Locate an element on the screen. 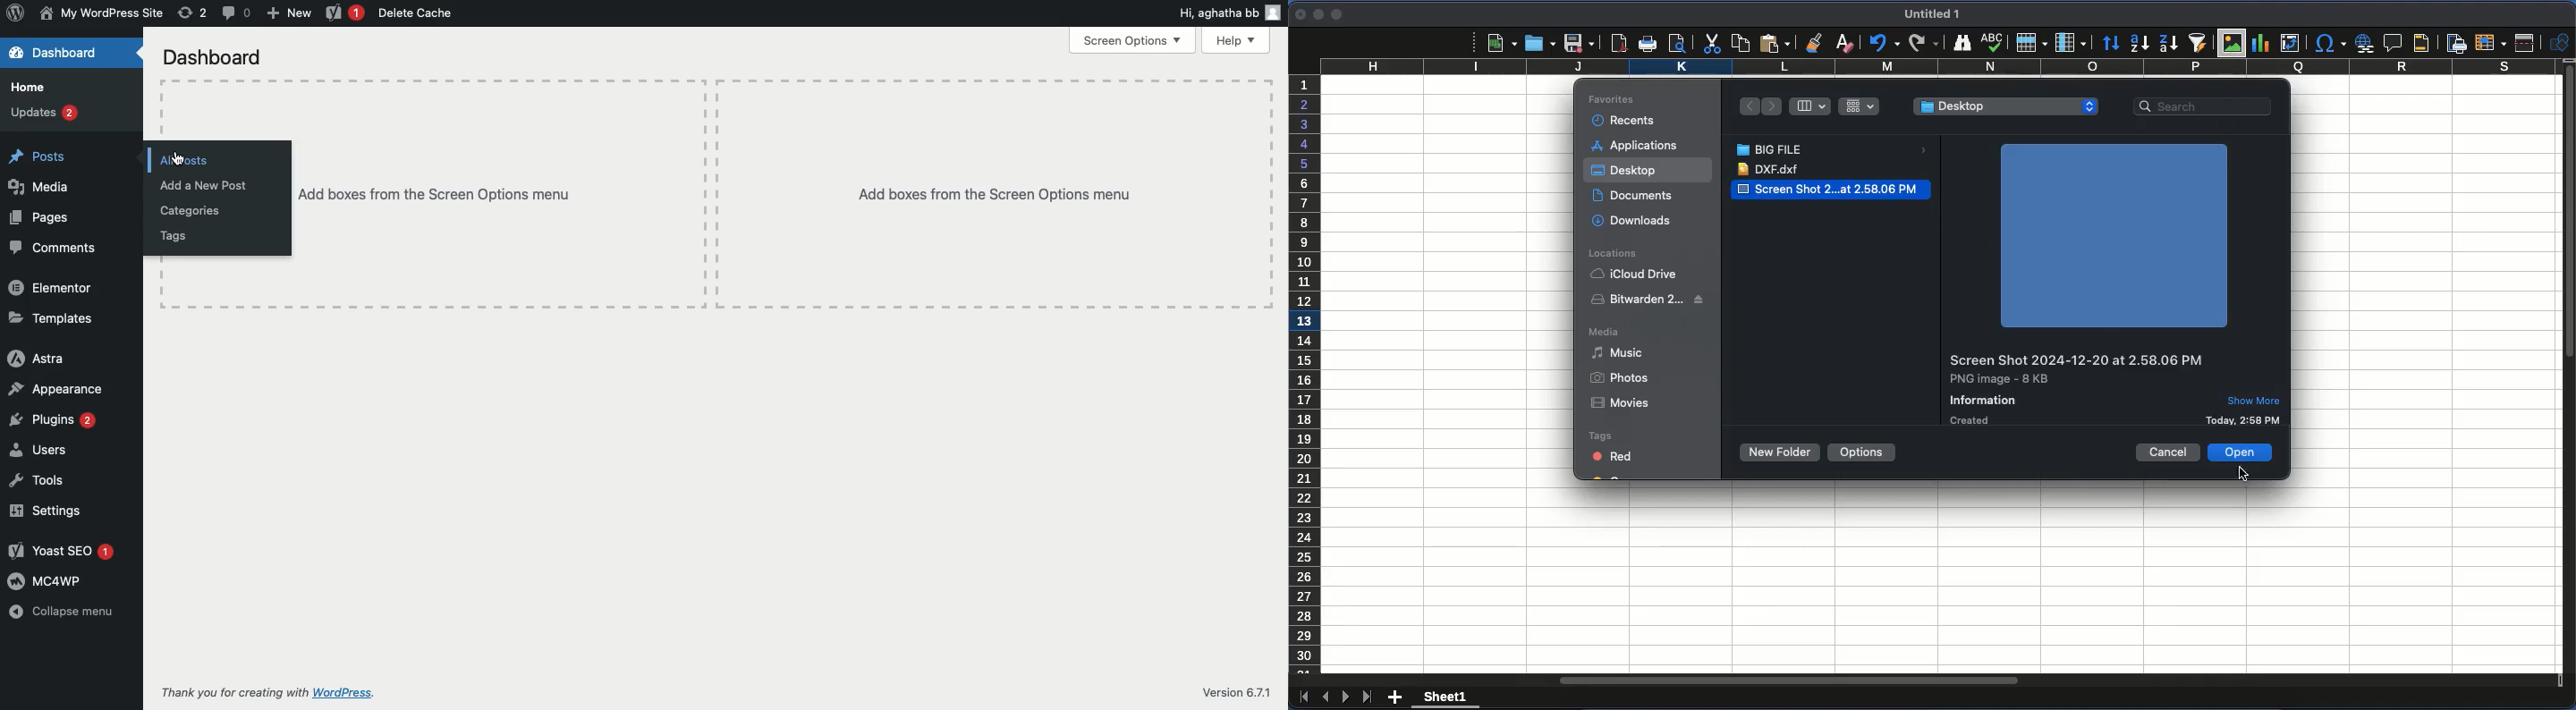 The image size is (2576, 728). Appearance is located at coordinates (57, 390).